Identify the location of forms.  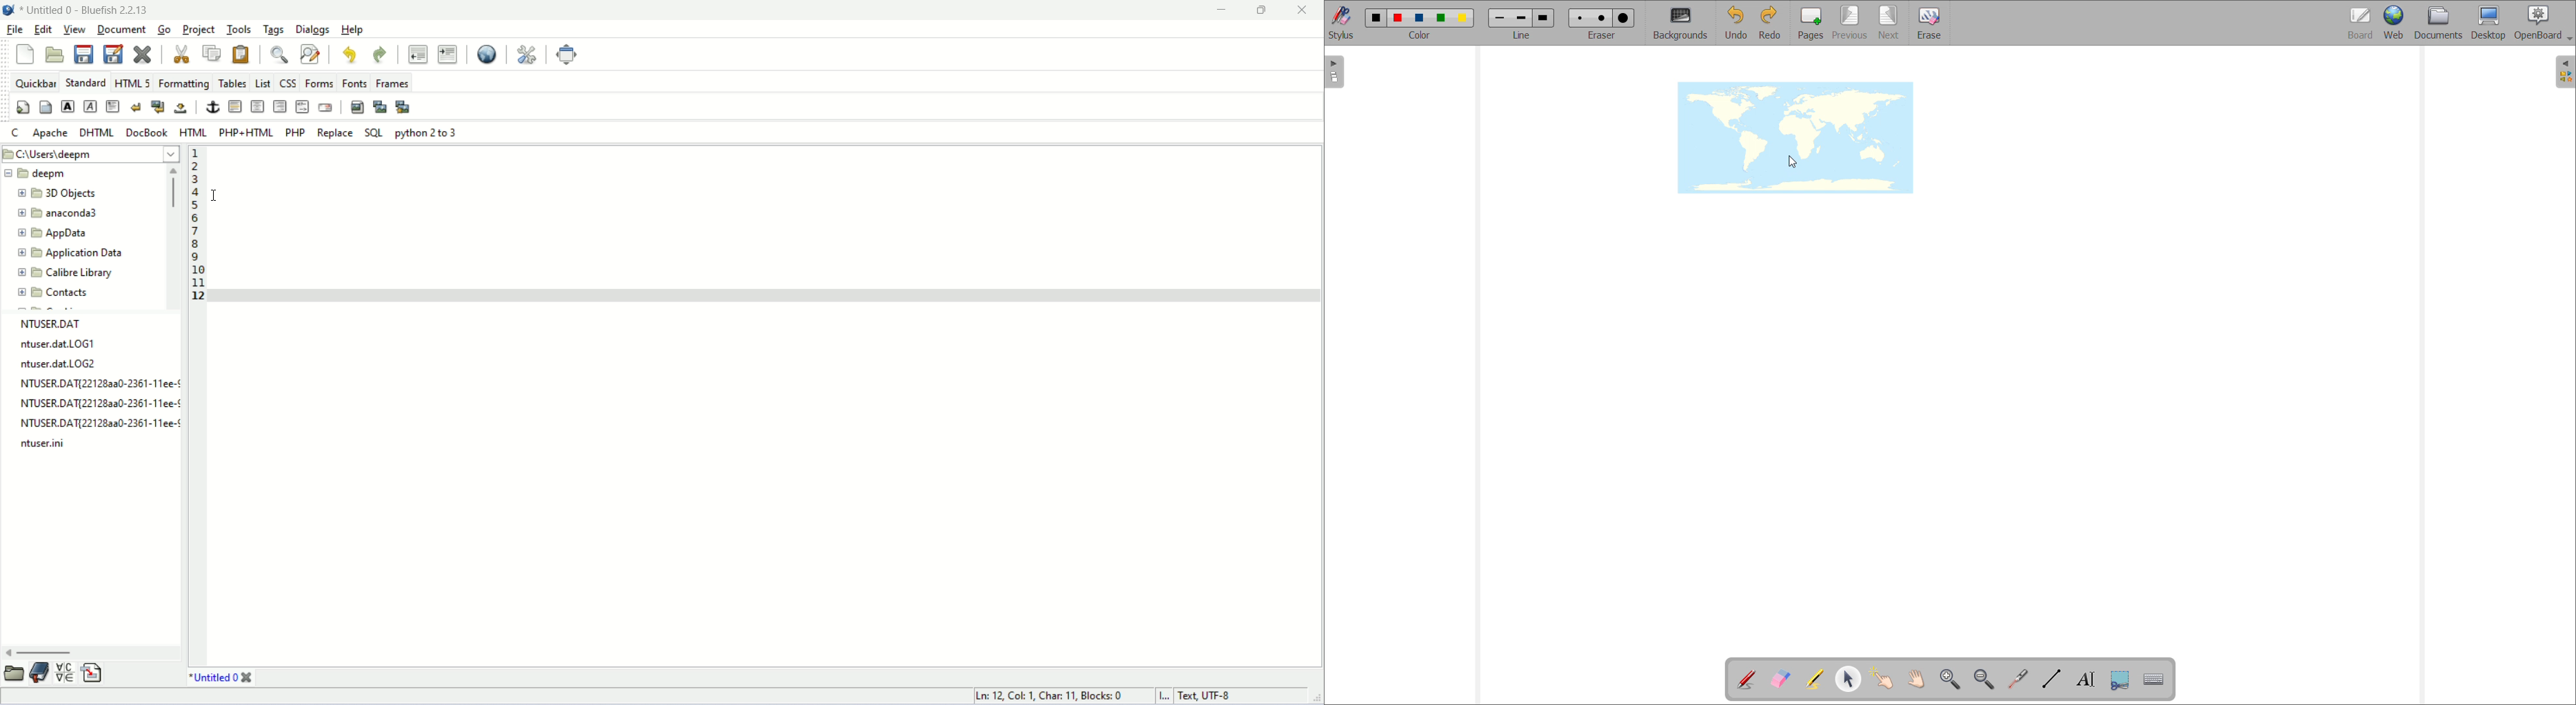
(318, 83).